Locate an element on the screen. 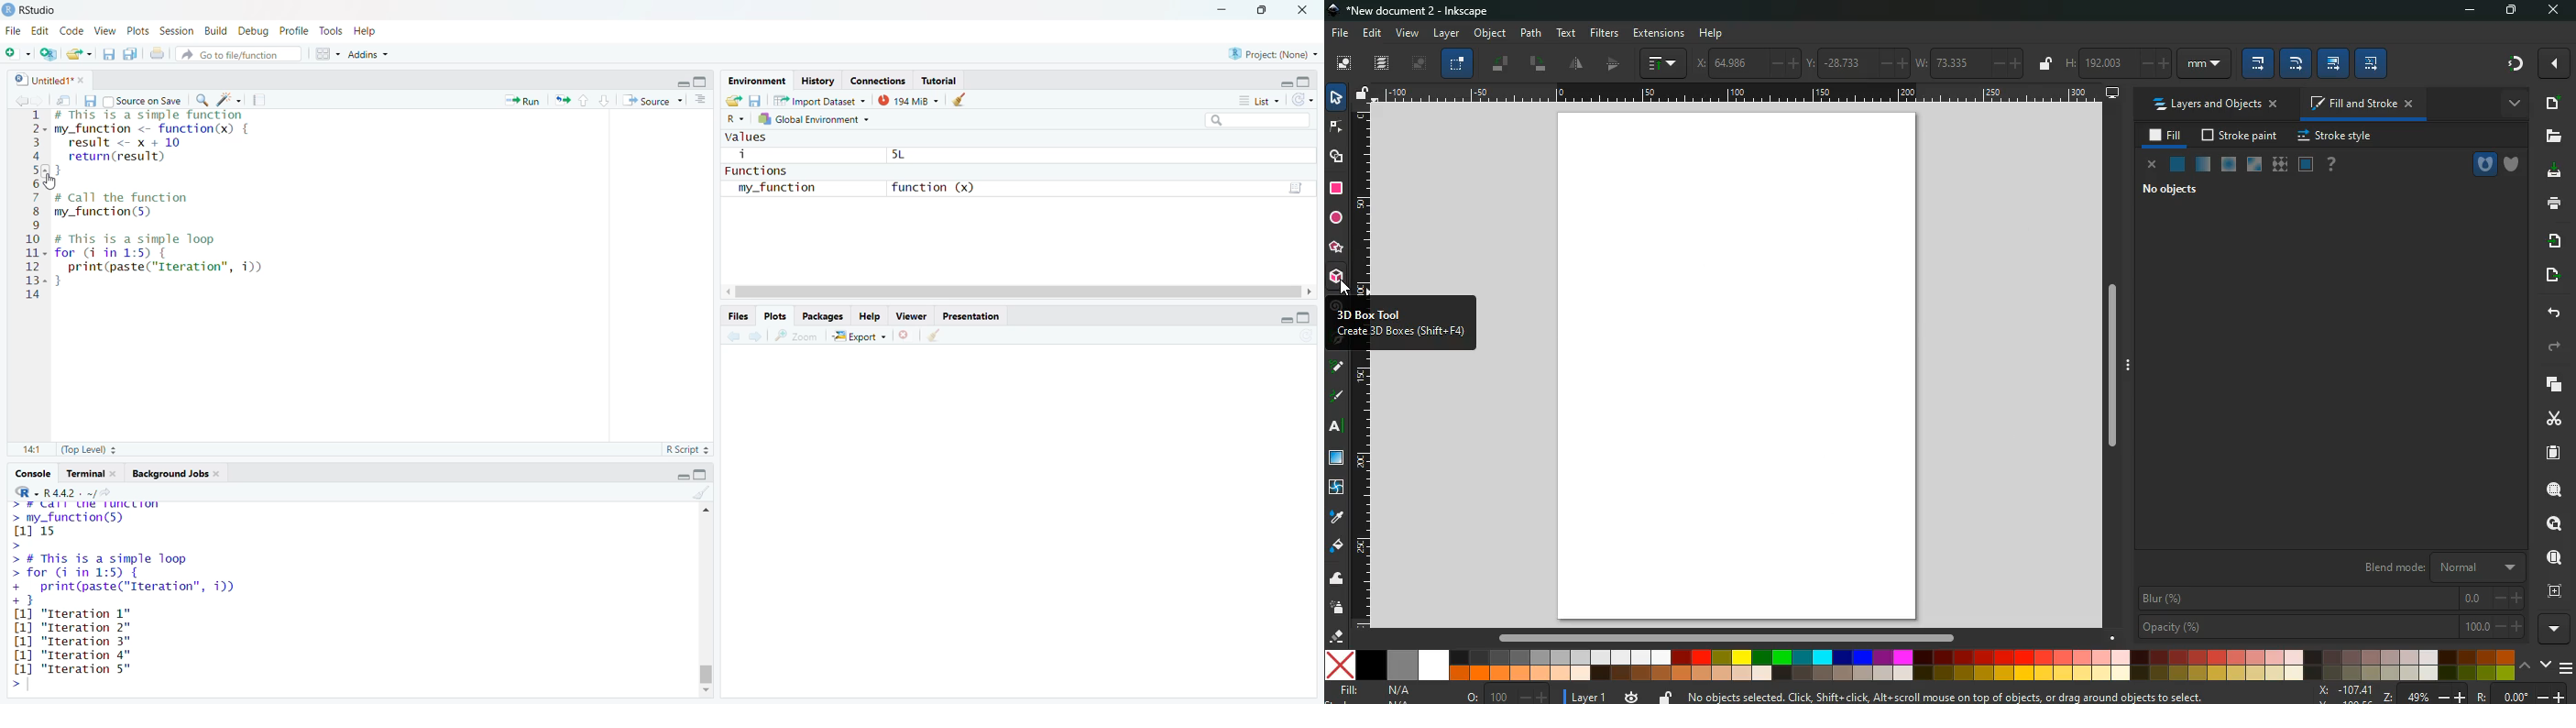  3d box tool is located at coordinates (1337, 280).